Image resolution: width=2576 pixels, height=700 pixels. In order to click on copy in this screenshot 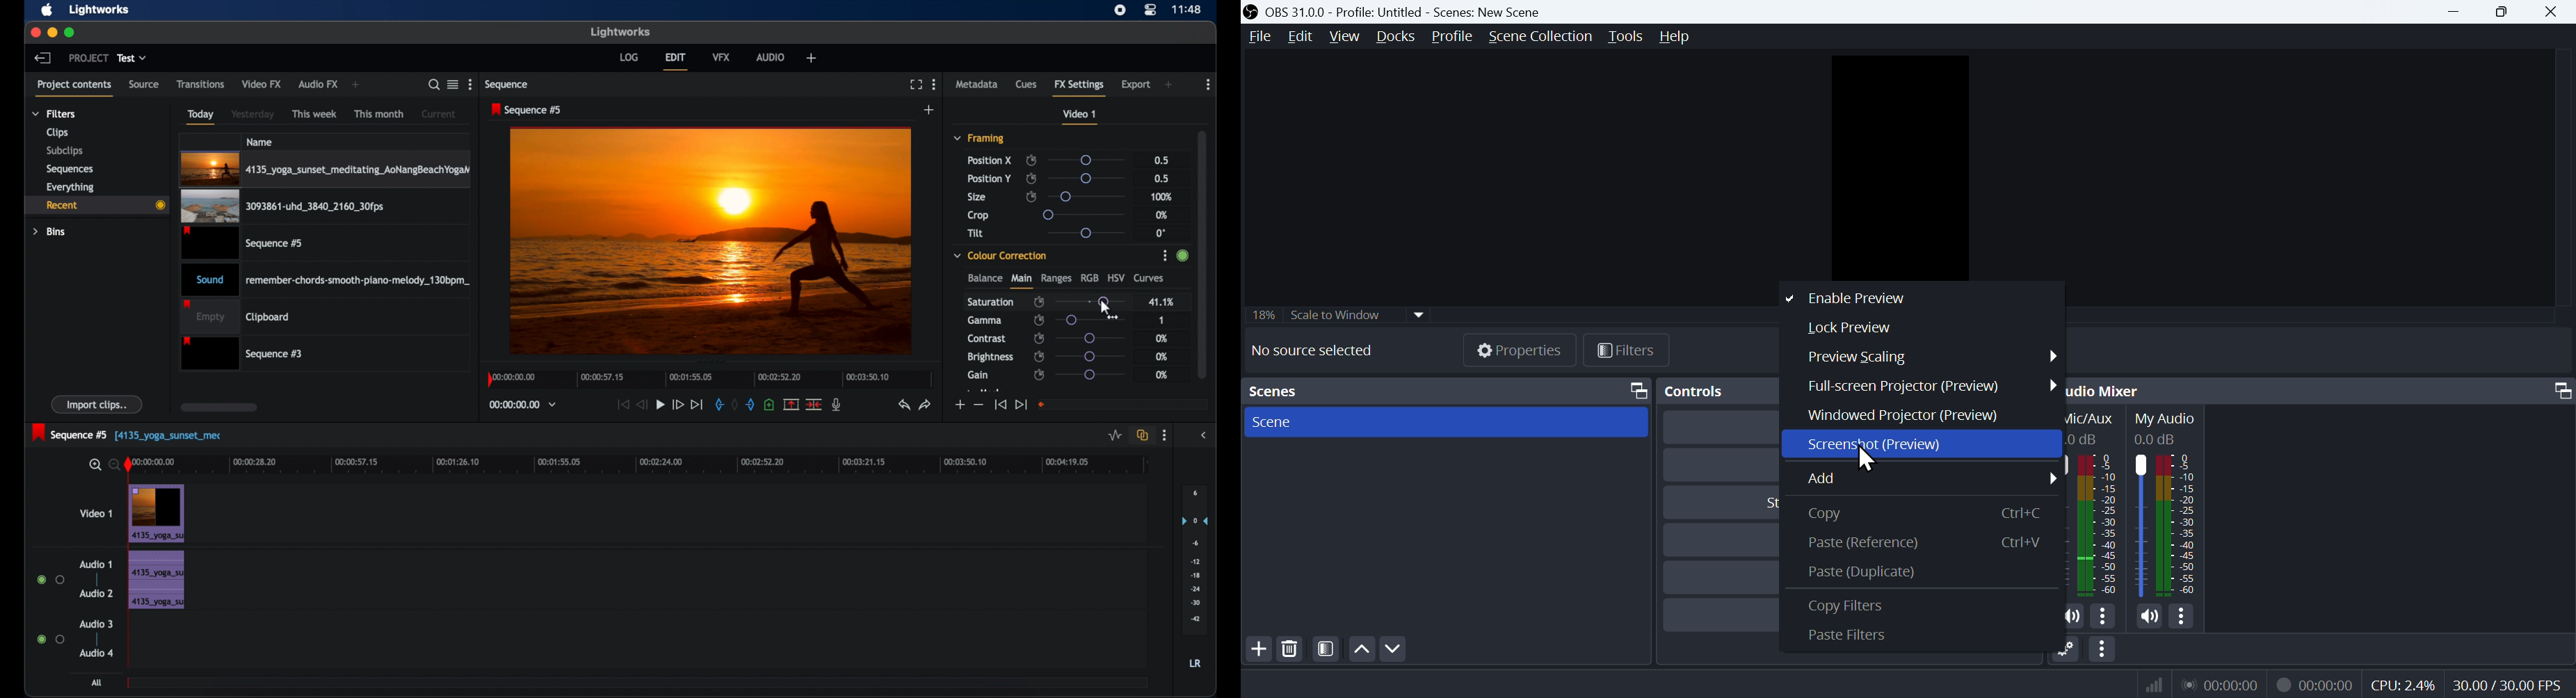, I will do `click(1920, 514)`.